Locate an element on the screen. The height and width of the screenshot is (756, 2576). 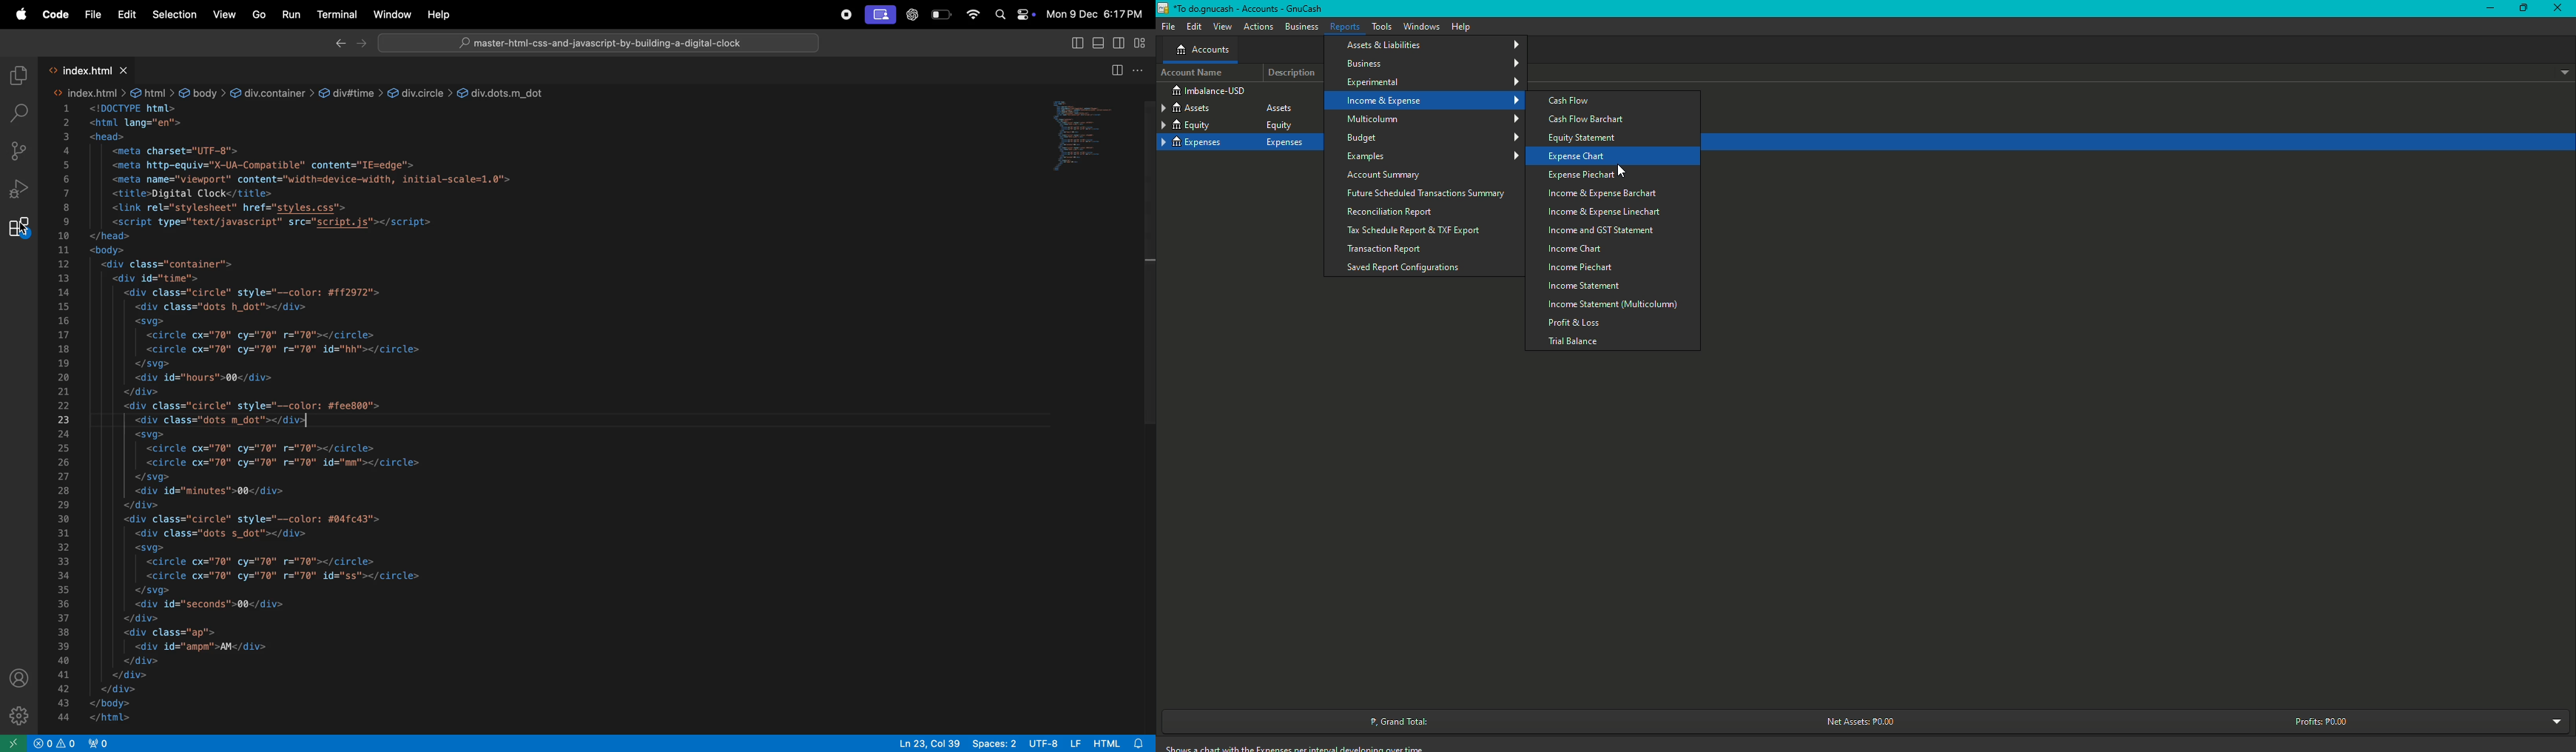
code block is located at coordinates (318, 409).